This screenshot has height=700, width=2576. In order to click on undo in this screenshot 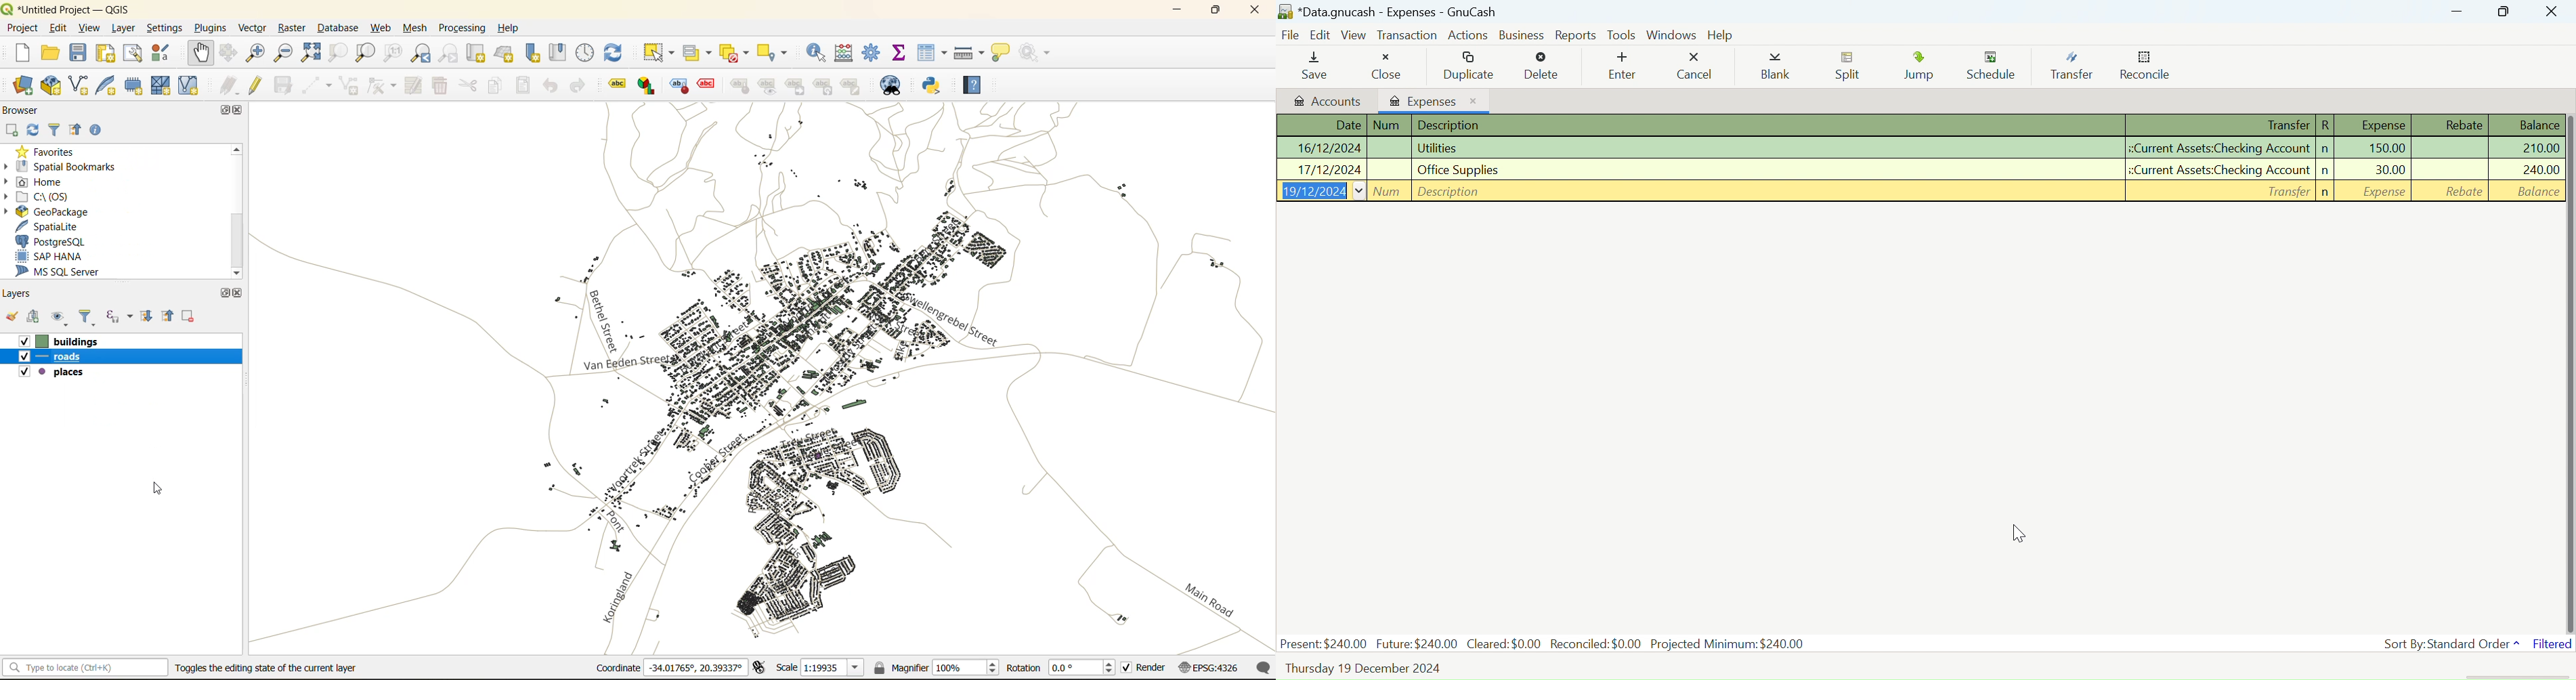, I will do `click(553, 86)`.